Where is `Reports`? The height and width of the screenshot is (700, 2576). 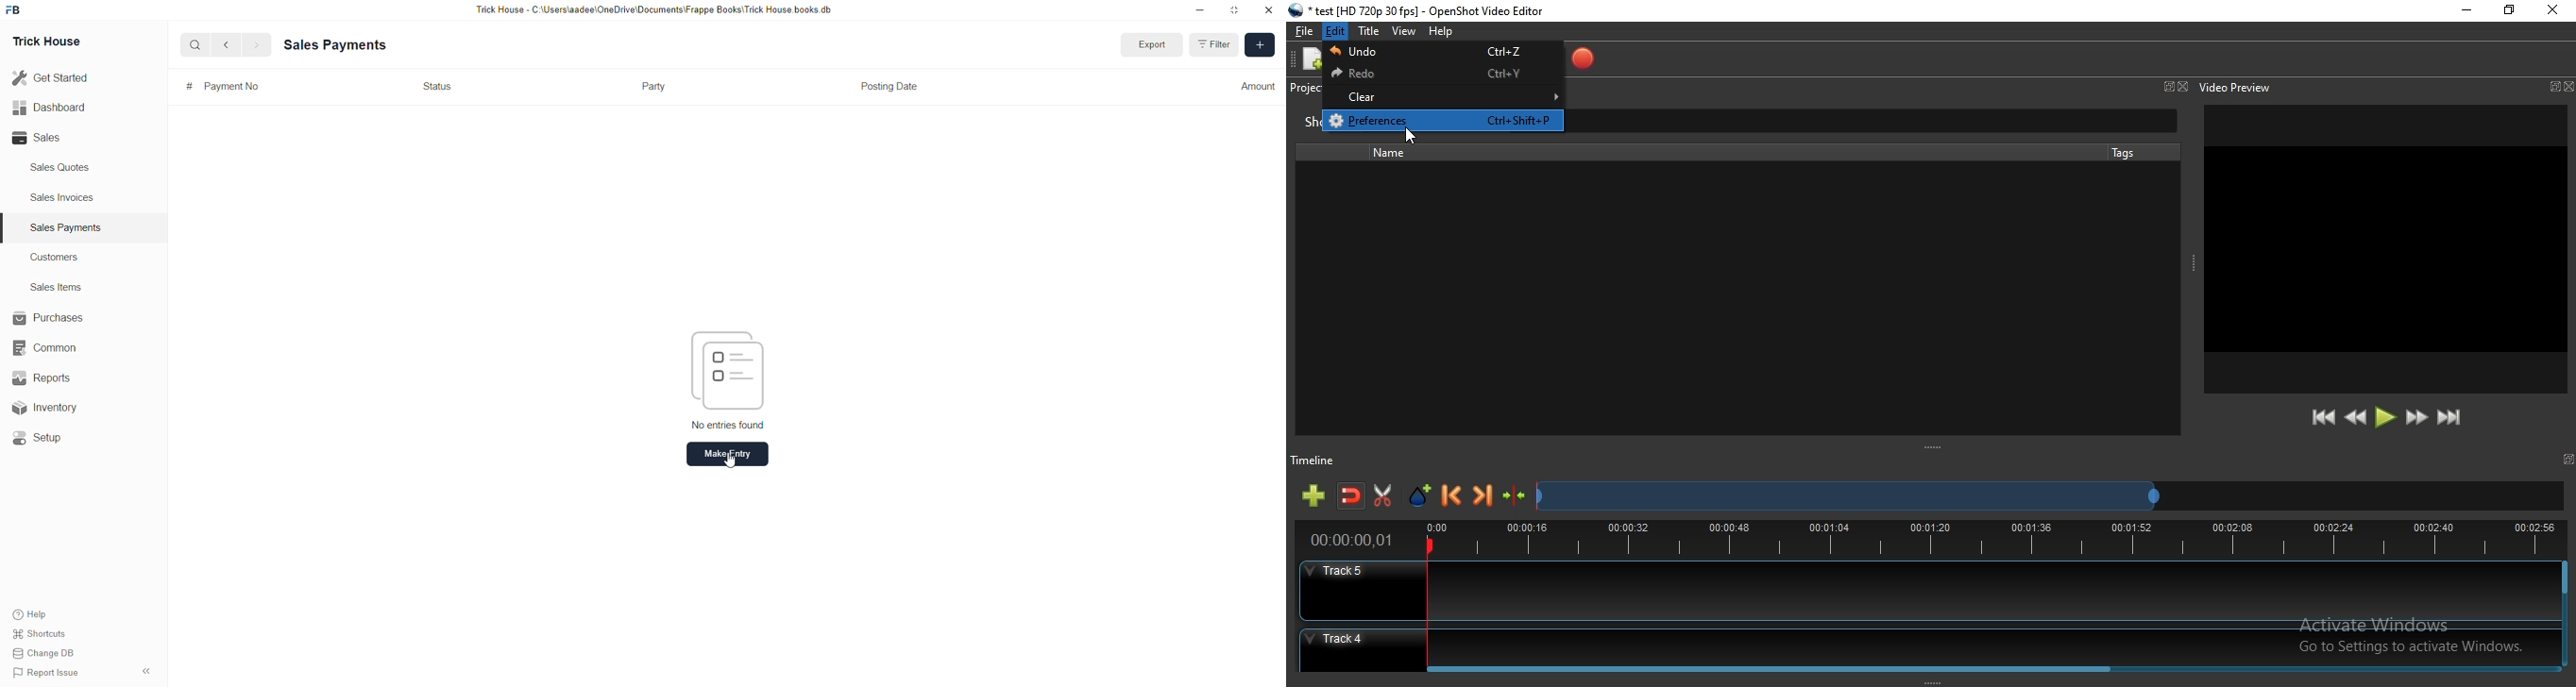
Reports is located at coordinates (50, 377).